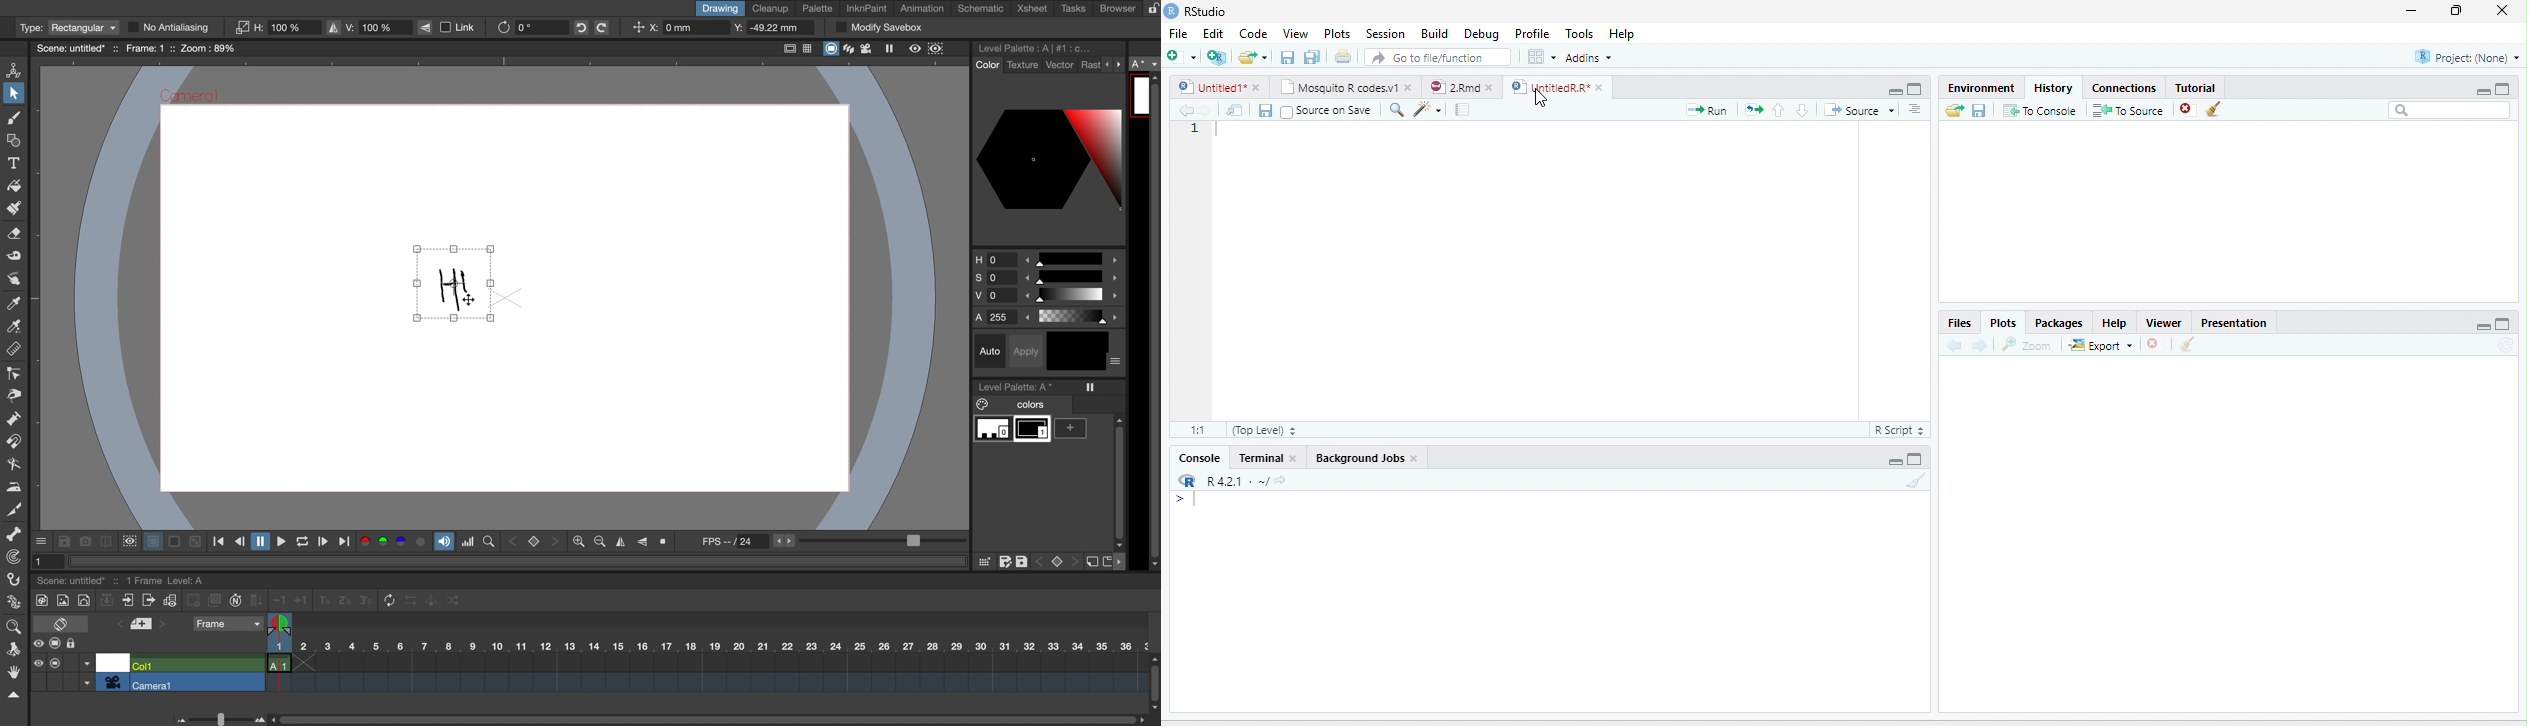 The image size is (2548, 728). Describe the element at coordinates (142, 626) in the screenshot. I see `add new memo` at that location.